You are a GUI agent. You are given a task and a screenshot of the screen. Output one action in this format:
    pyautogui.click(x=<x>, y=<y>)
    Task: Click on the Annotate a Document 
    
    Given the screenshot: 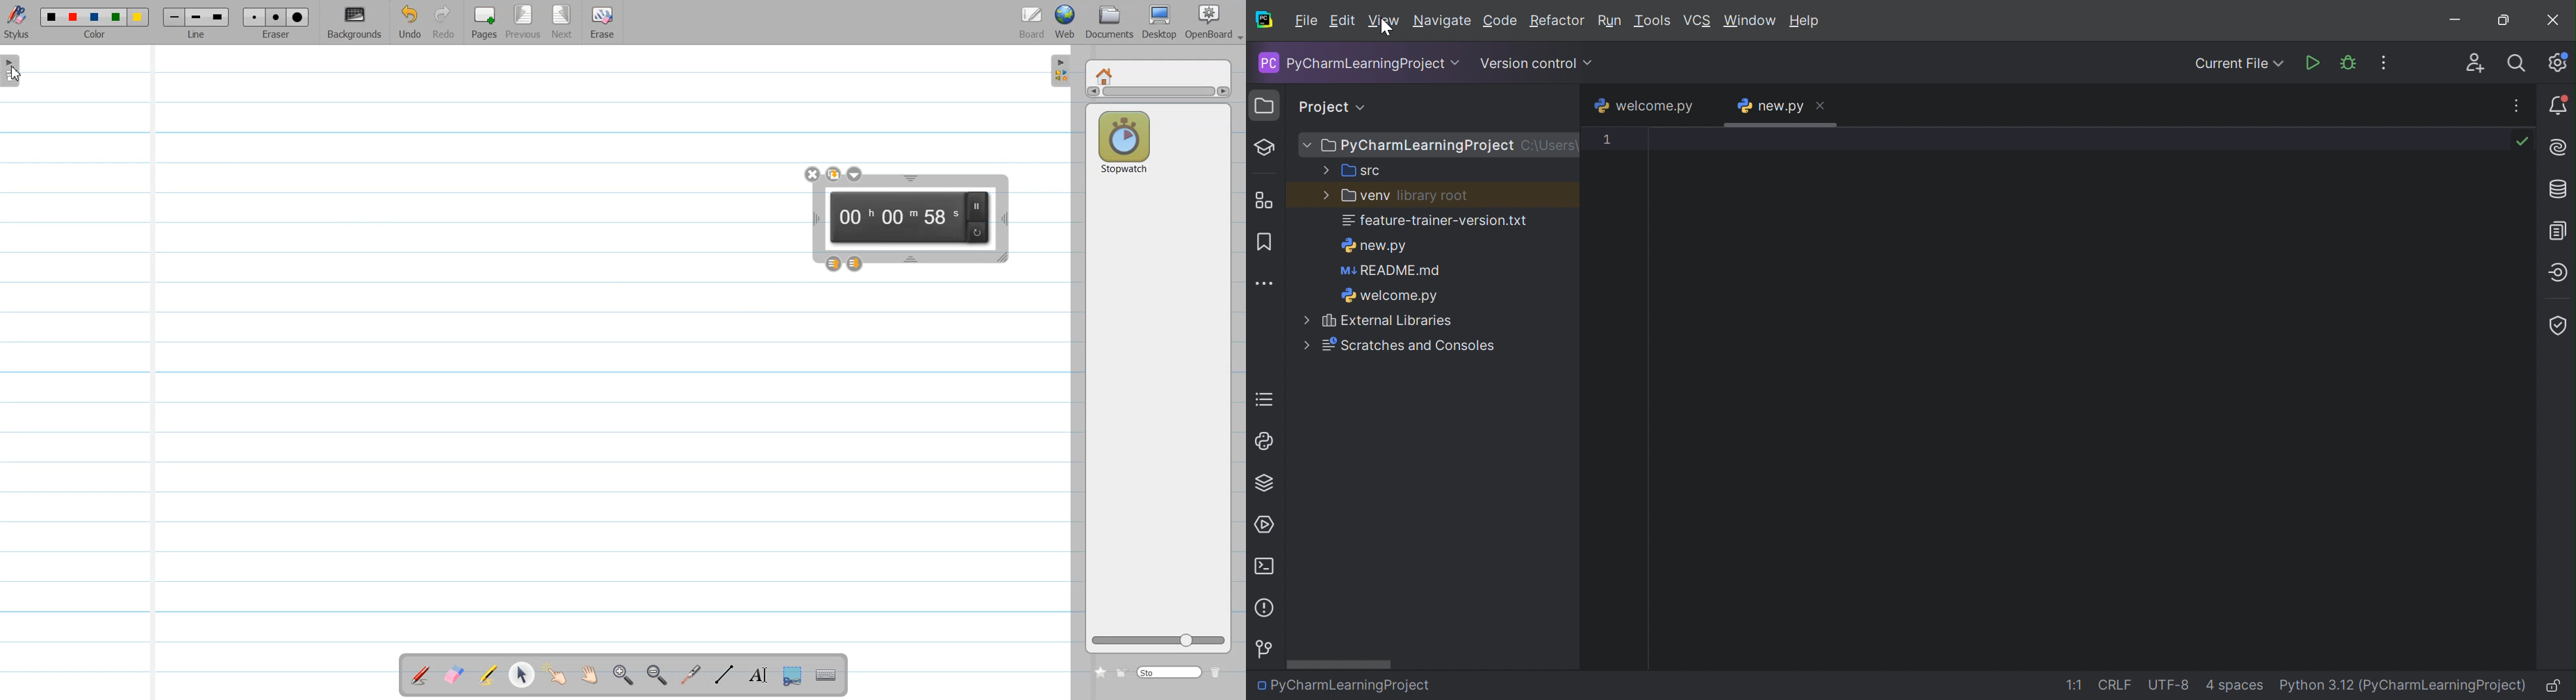 What is the action you would take?
    pyautogui.click(x=420, y=675)
    